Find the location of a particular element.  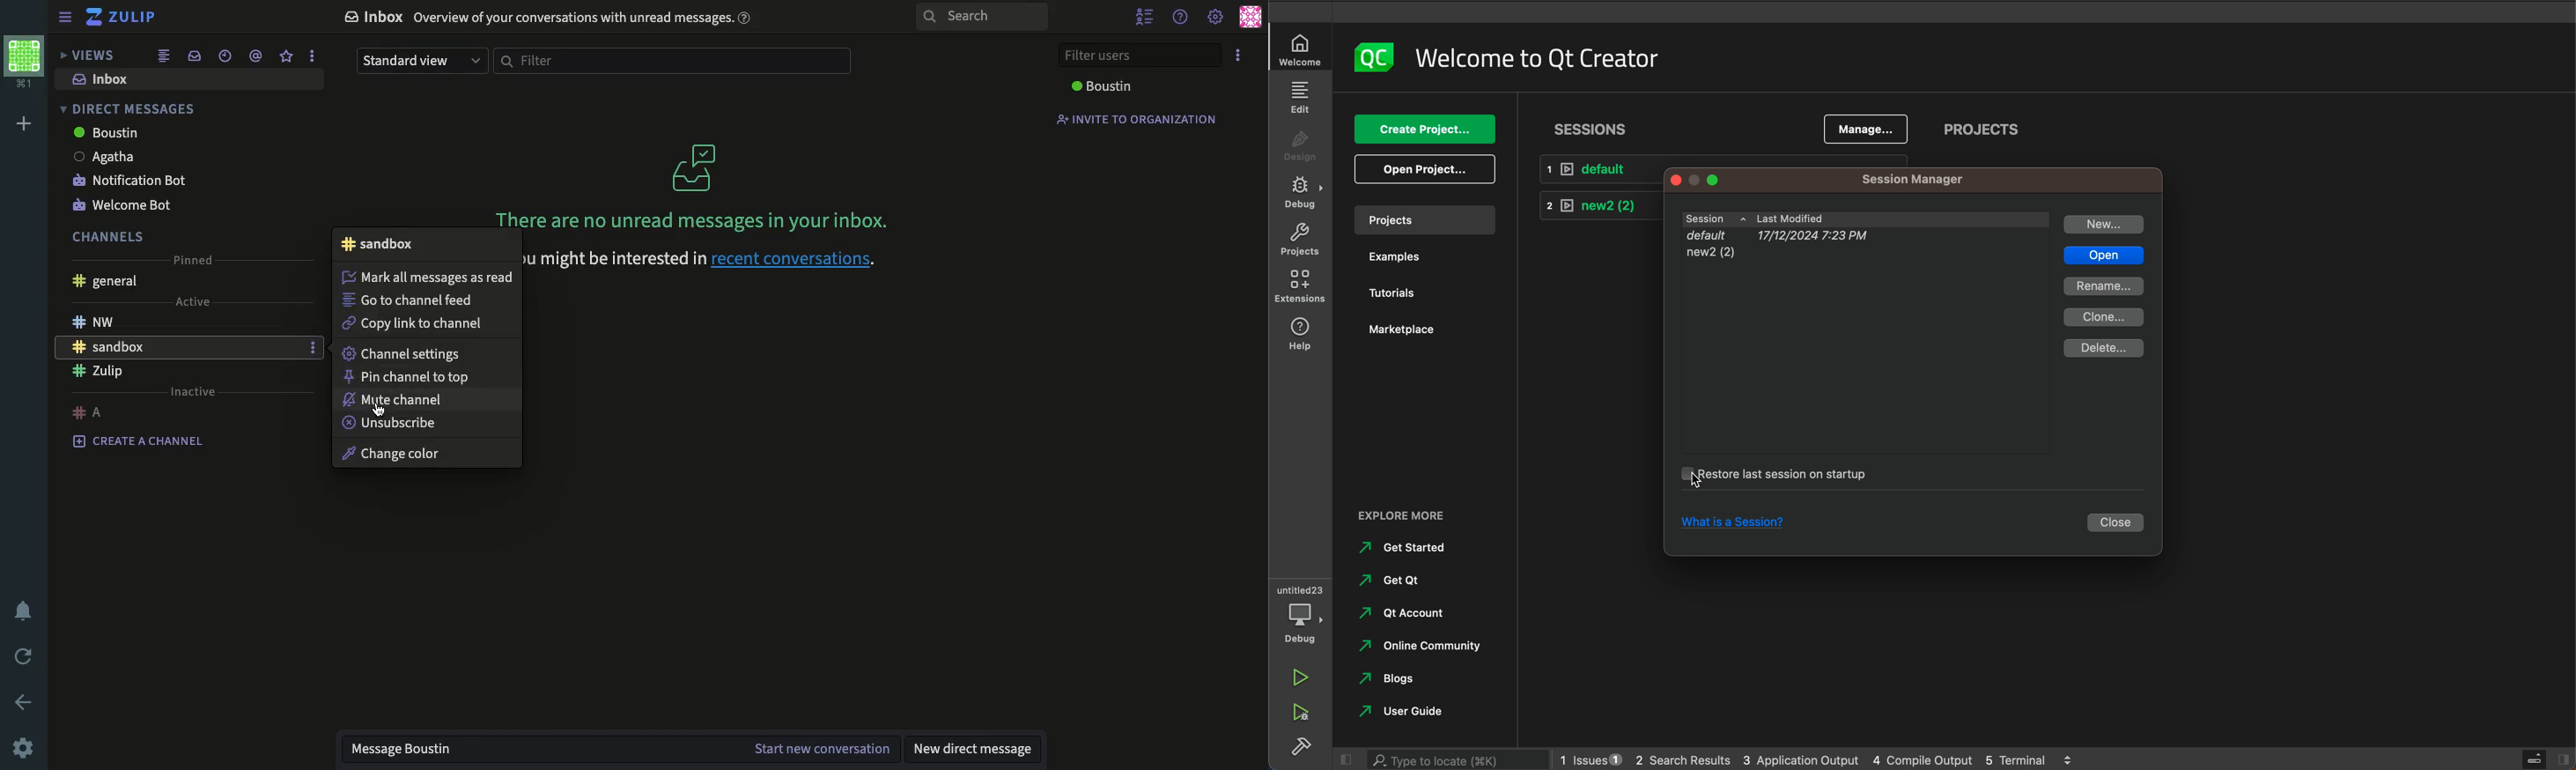

notification bot is located at coordinates (130, 182).